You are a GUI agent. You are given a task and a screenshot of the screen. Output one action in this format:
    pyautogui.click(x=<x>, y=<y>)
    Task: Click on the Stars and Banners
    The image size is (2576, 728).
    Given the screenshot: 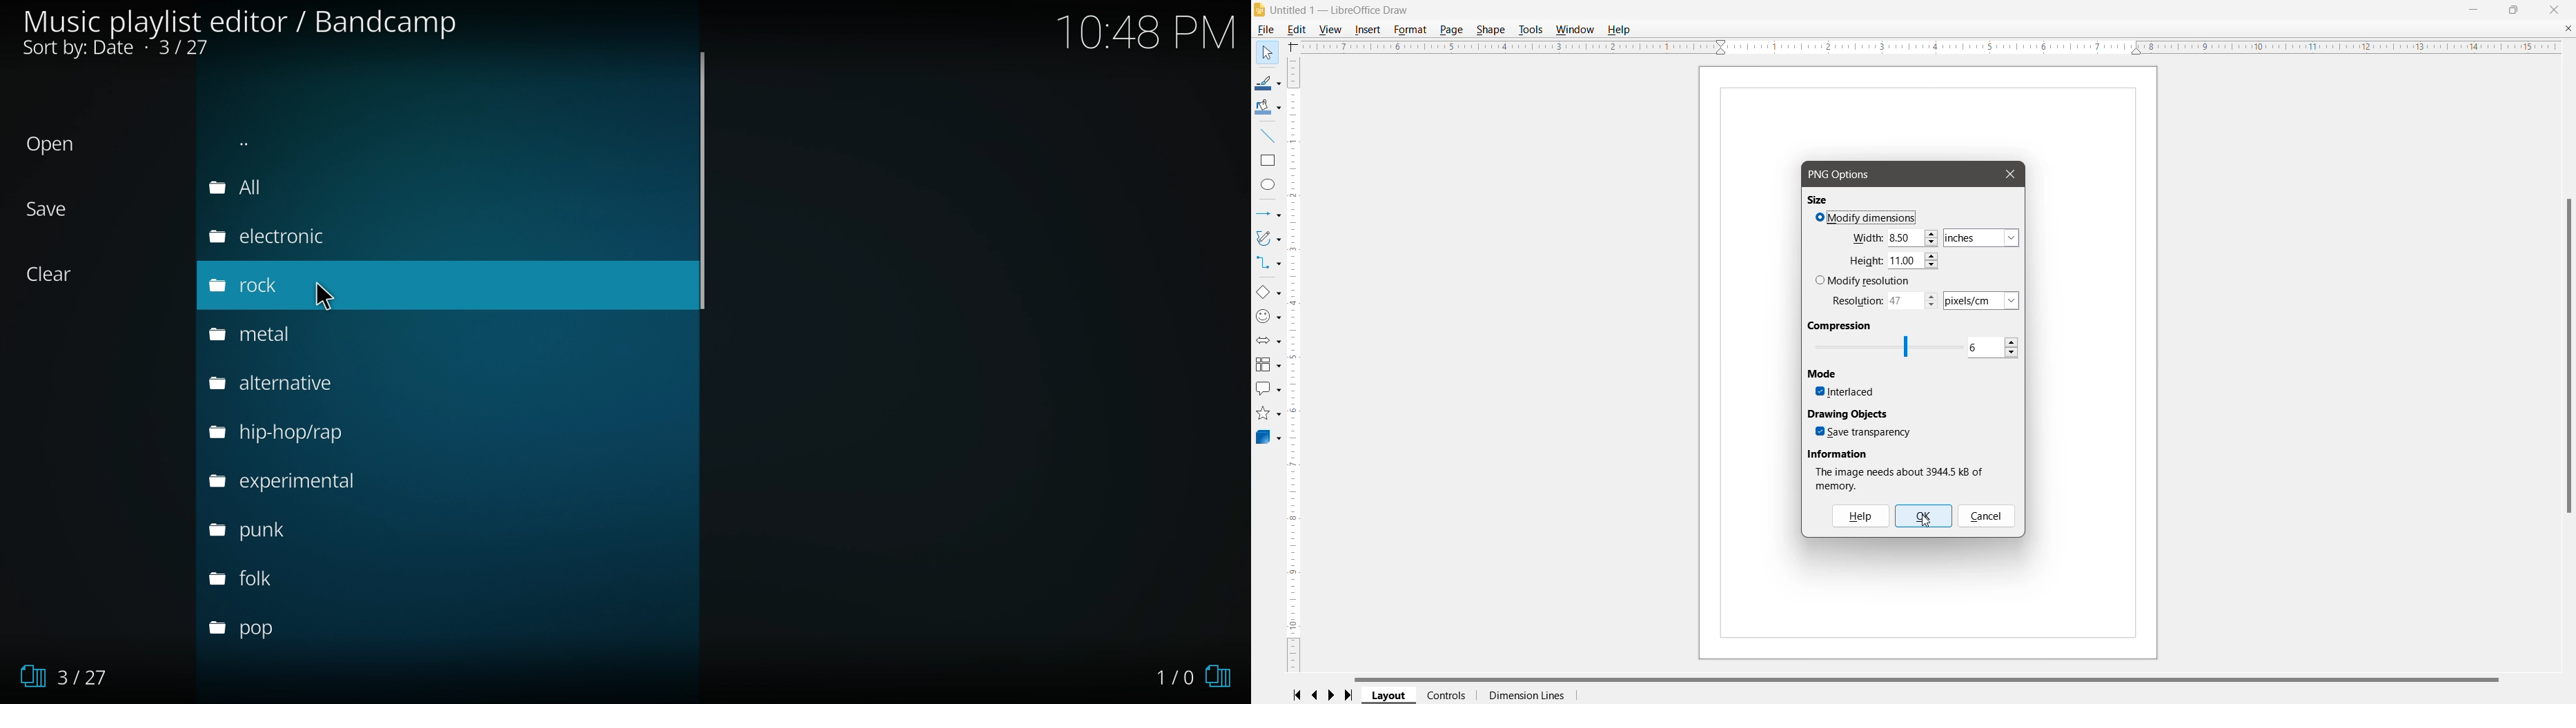 What is the action you would take?
    pyautogui.click(x=1268, y=414)
    